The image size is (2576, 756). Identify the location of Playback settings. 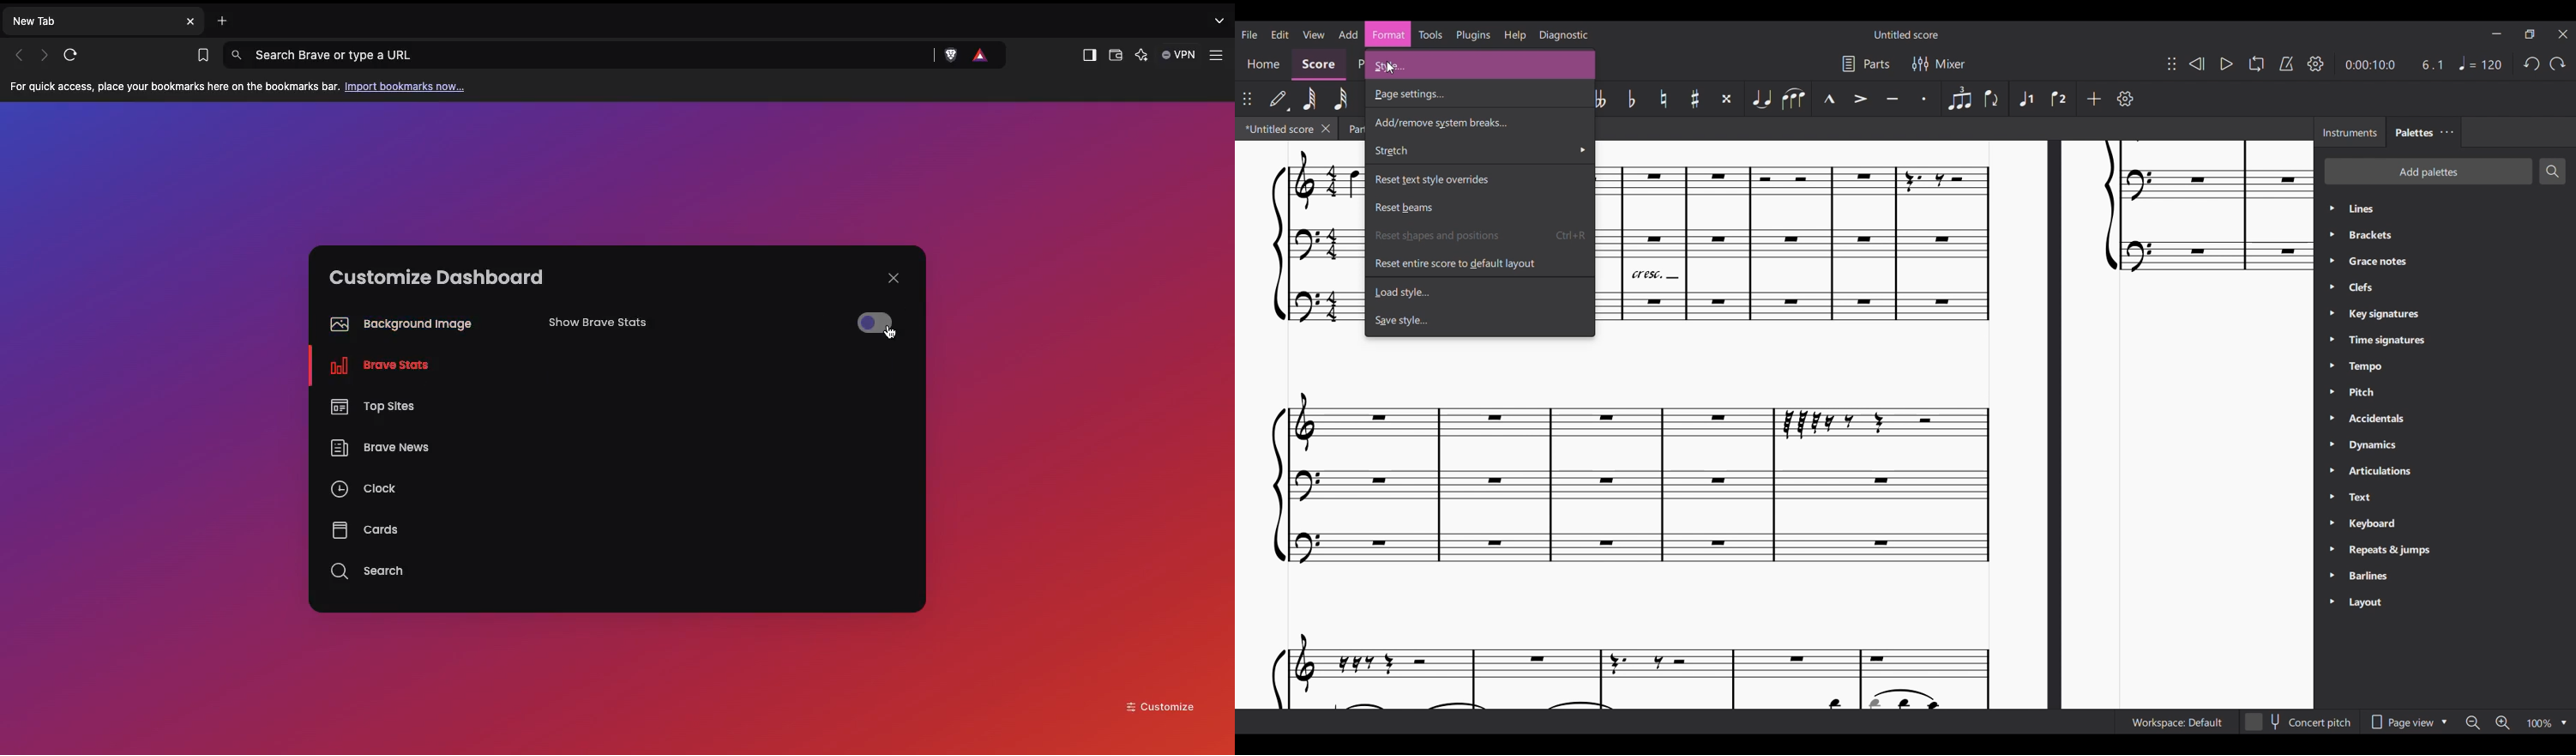
(2316, 63).